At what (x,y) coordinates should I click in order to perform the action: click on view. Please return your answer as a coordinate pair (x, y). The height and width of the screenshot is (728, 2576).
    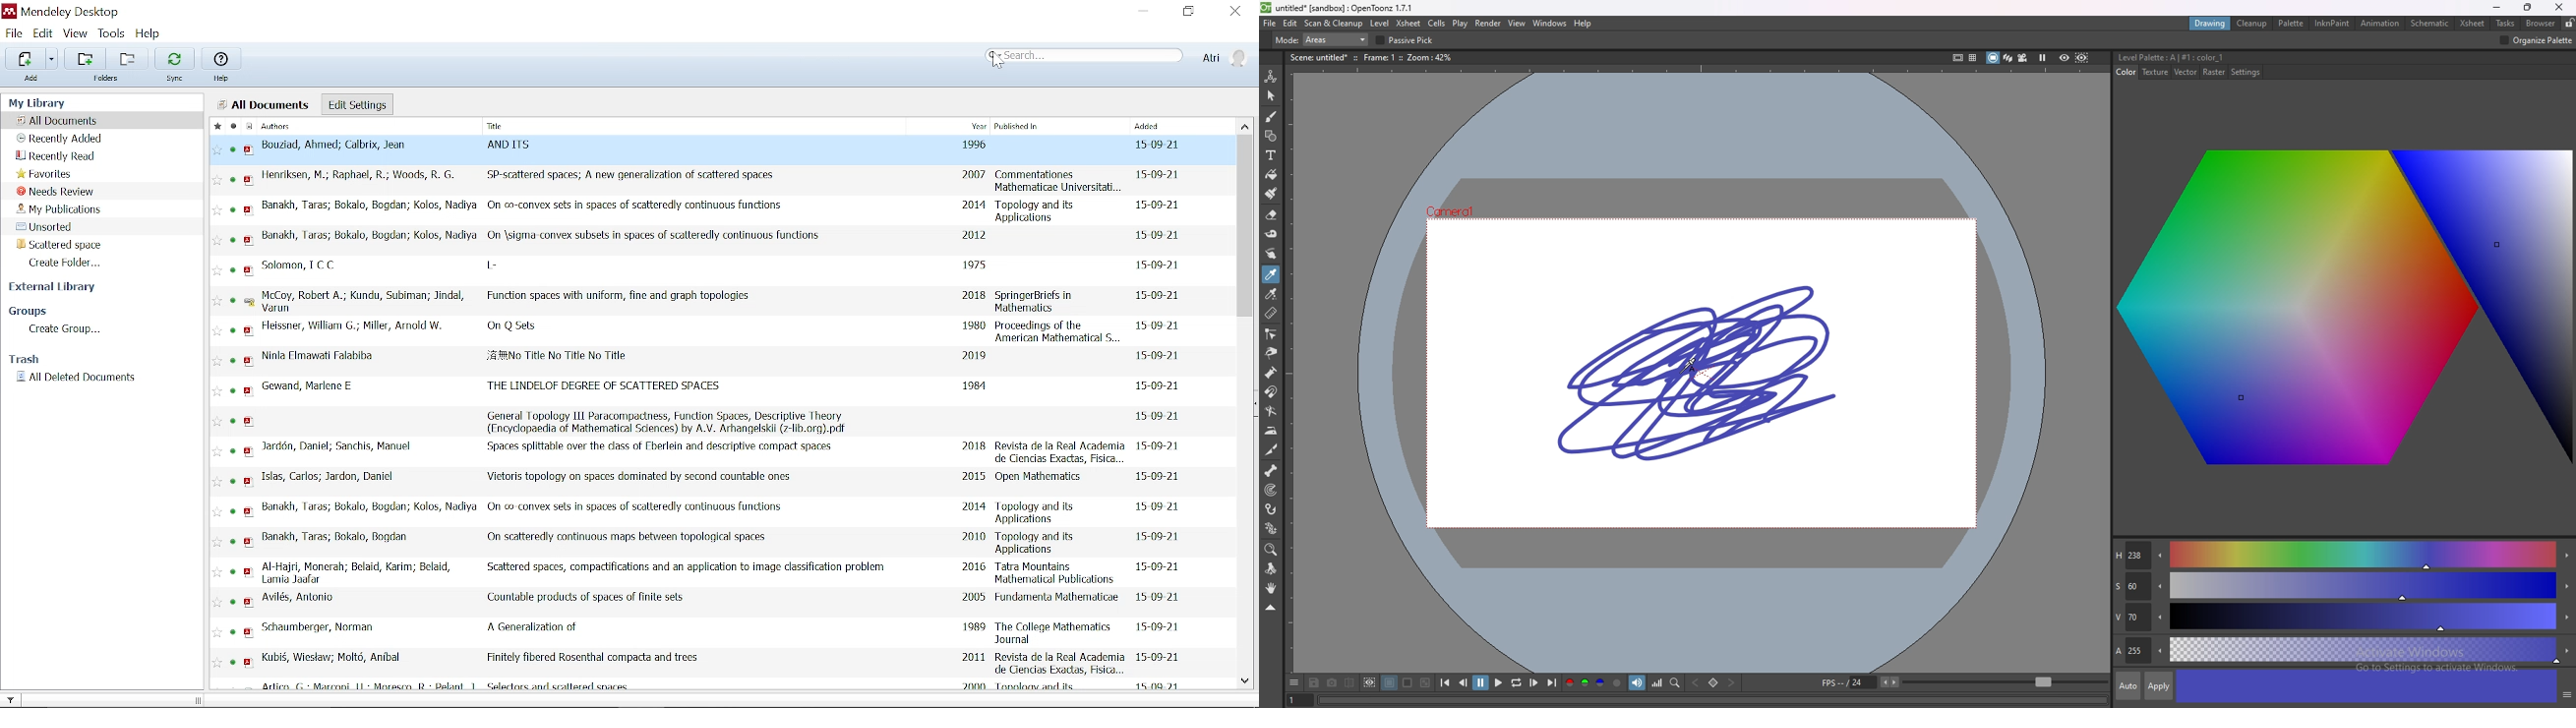
    Looking at the image, I should click on (1518, 23).